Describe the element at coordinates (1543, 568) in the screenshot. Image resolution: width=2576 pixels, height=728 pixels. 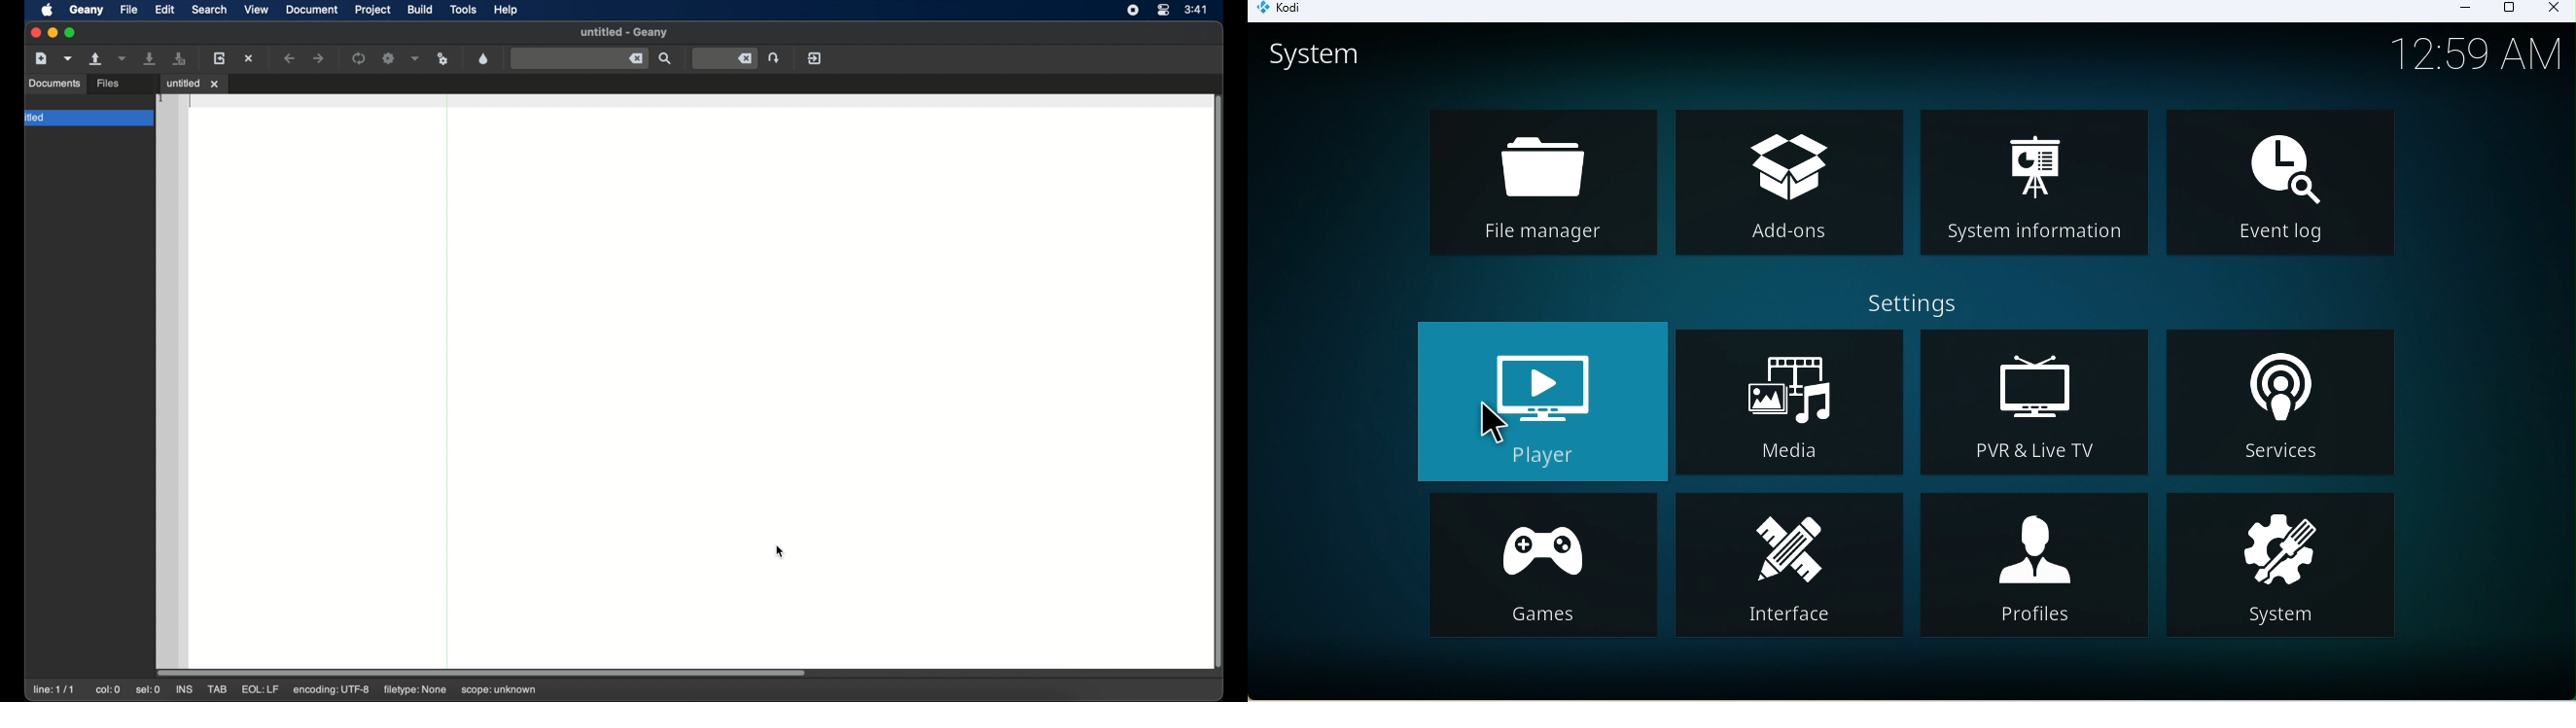
I see `Games` at that location.